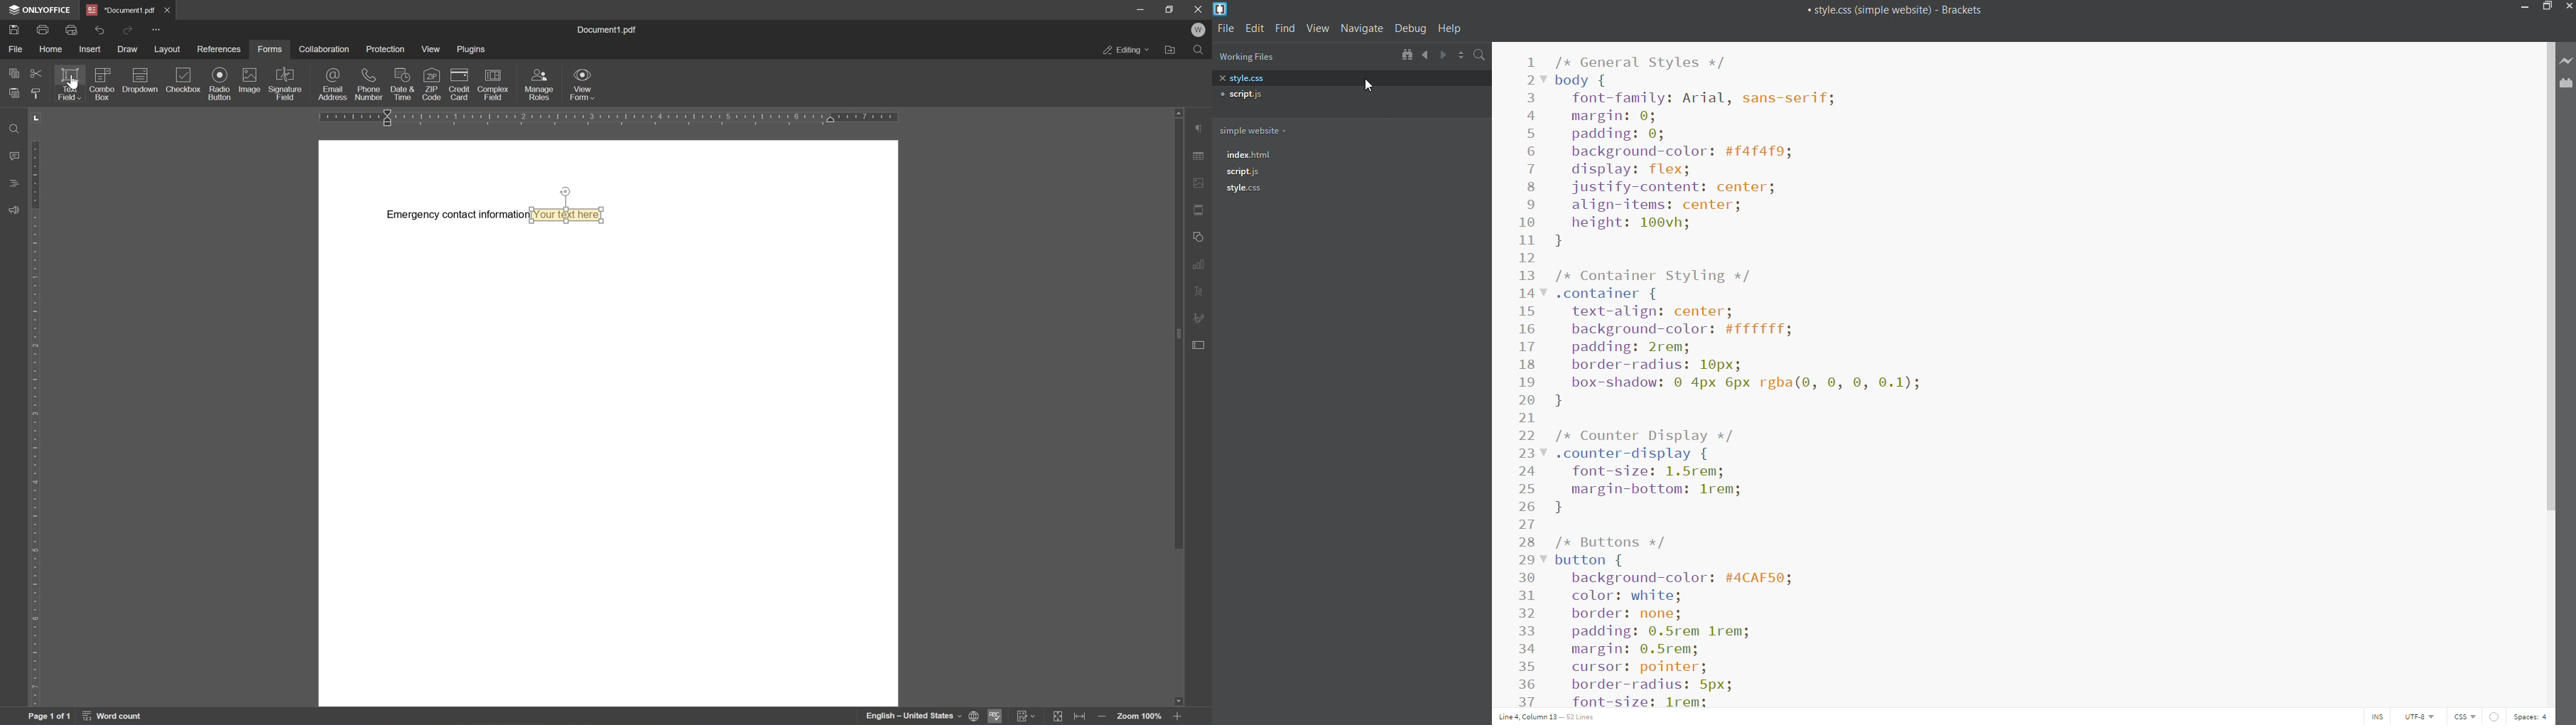 This screenshot has width=2576, height=728. I want to click on extension manager, so click(2565, 84).